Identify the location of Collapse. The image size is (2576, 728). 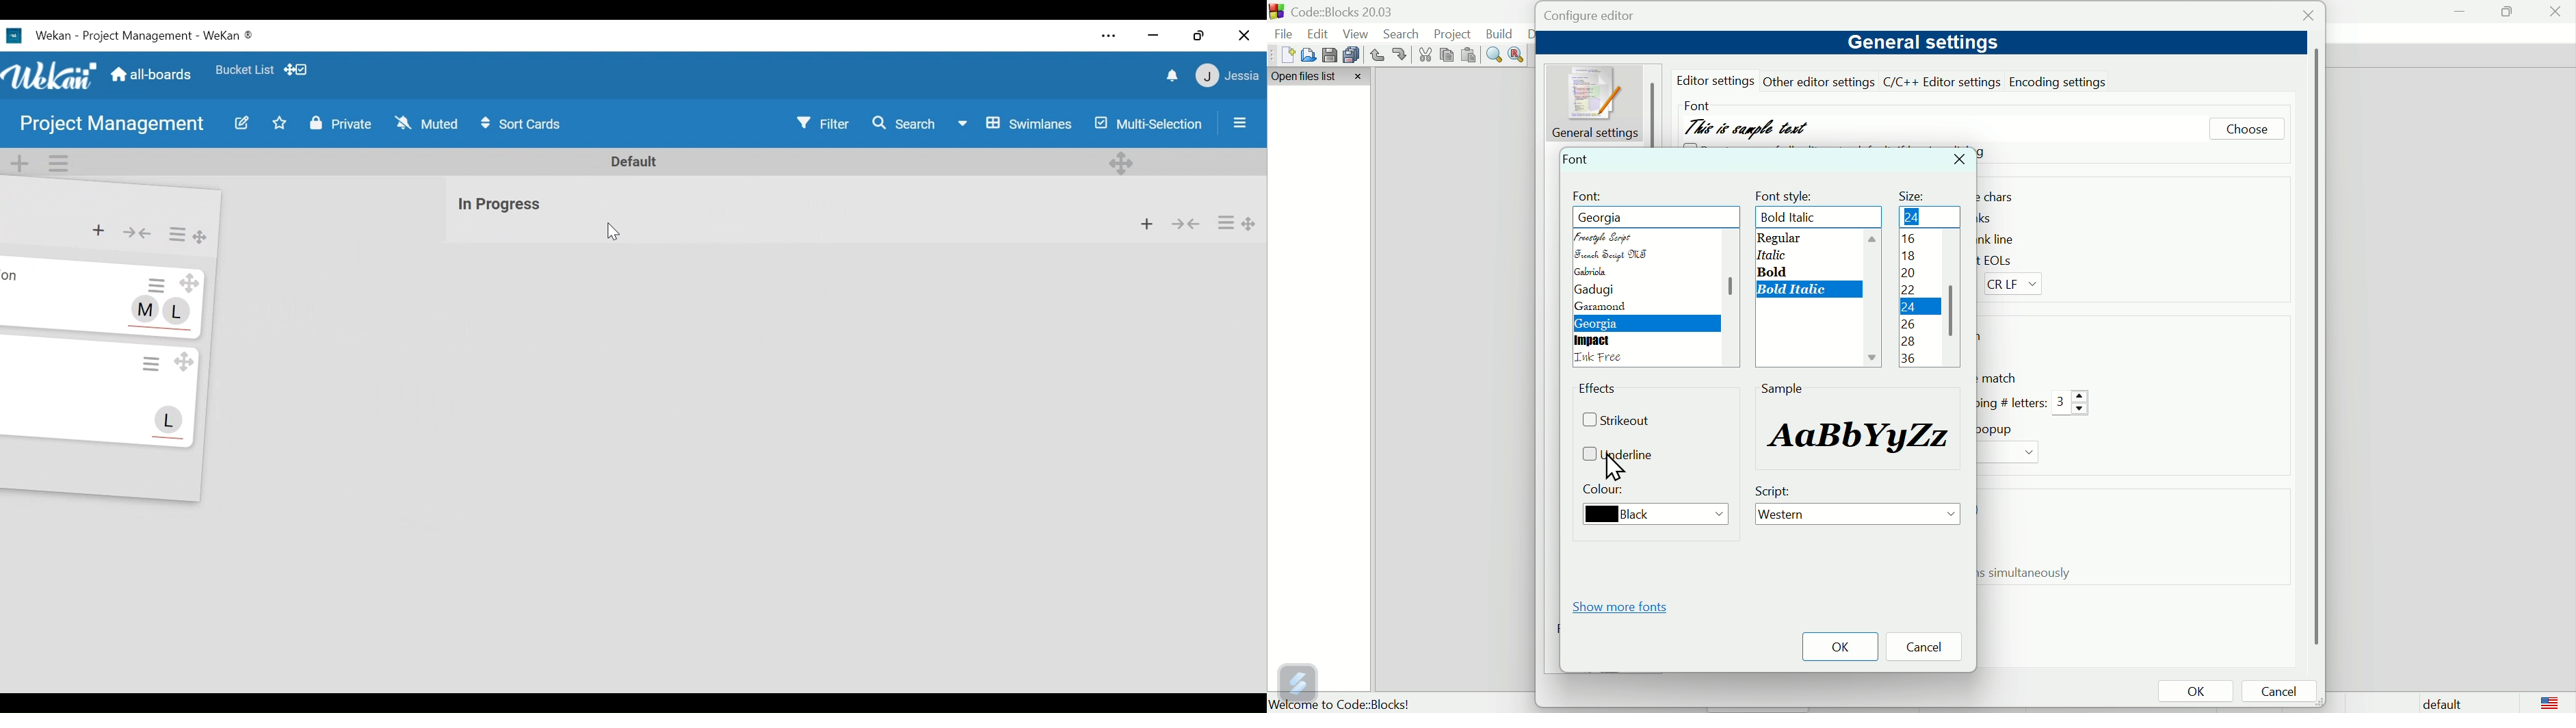
(1187, 224).